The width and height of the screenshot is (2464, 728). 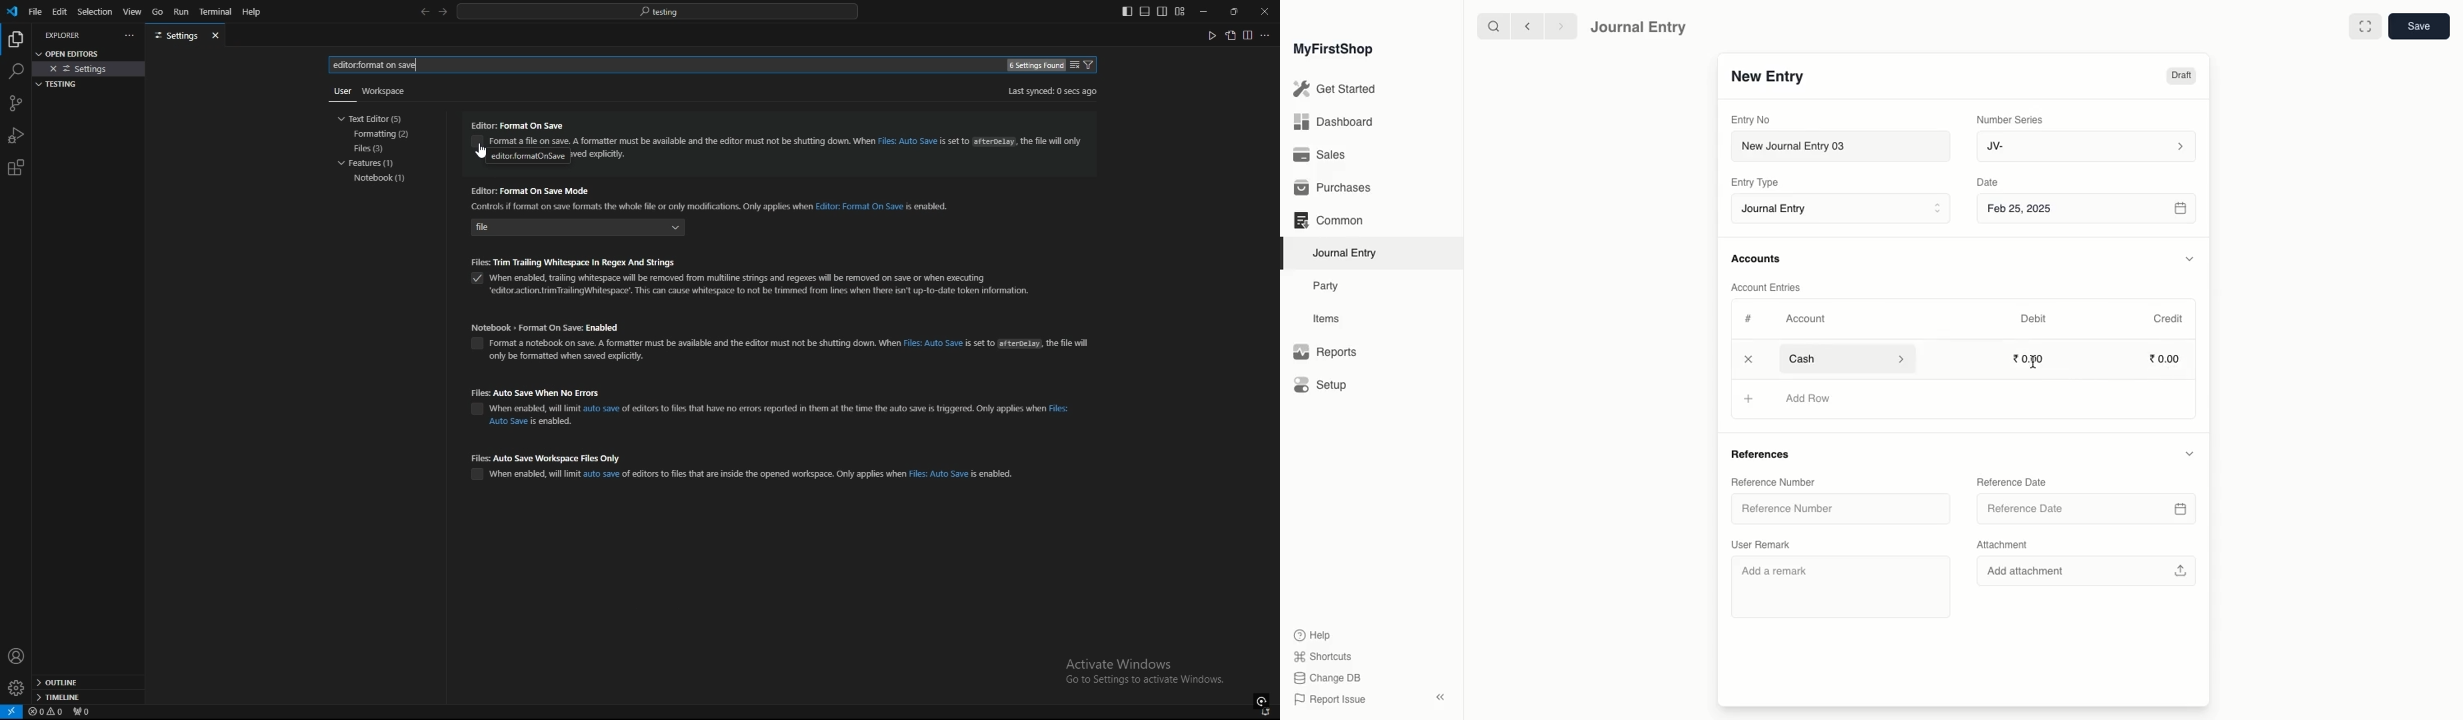 What do you see at coordinates (1767, 77) in the screenshot?
I see `New Entry` at bounding box center [1767, 77].